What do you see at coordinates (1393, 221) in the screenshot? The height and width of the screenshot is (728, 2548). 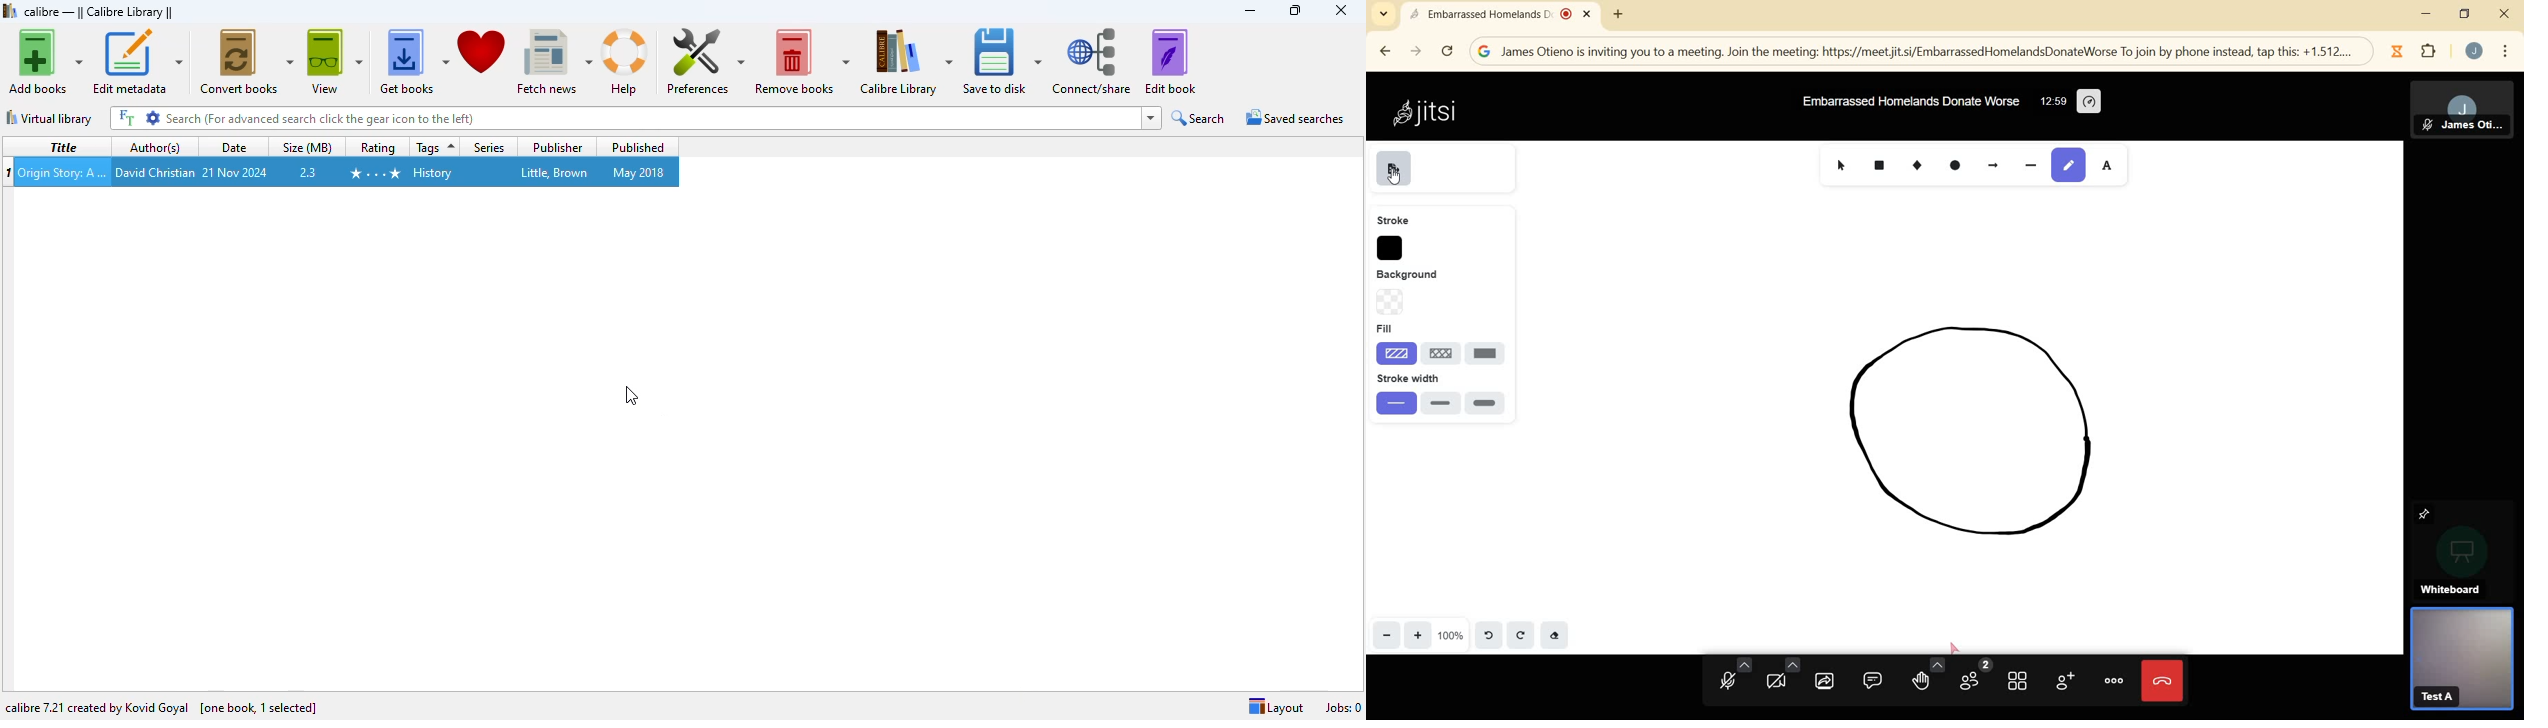 I see `STROKE` at bounding box center [1393, 221].